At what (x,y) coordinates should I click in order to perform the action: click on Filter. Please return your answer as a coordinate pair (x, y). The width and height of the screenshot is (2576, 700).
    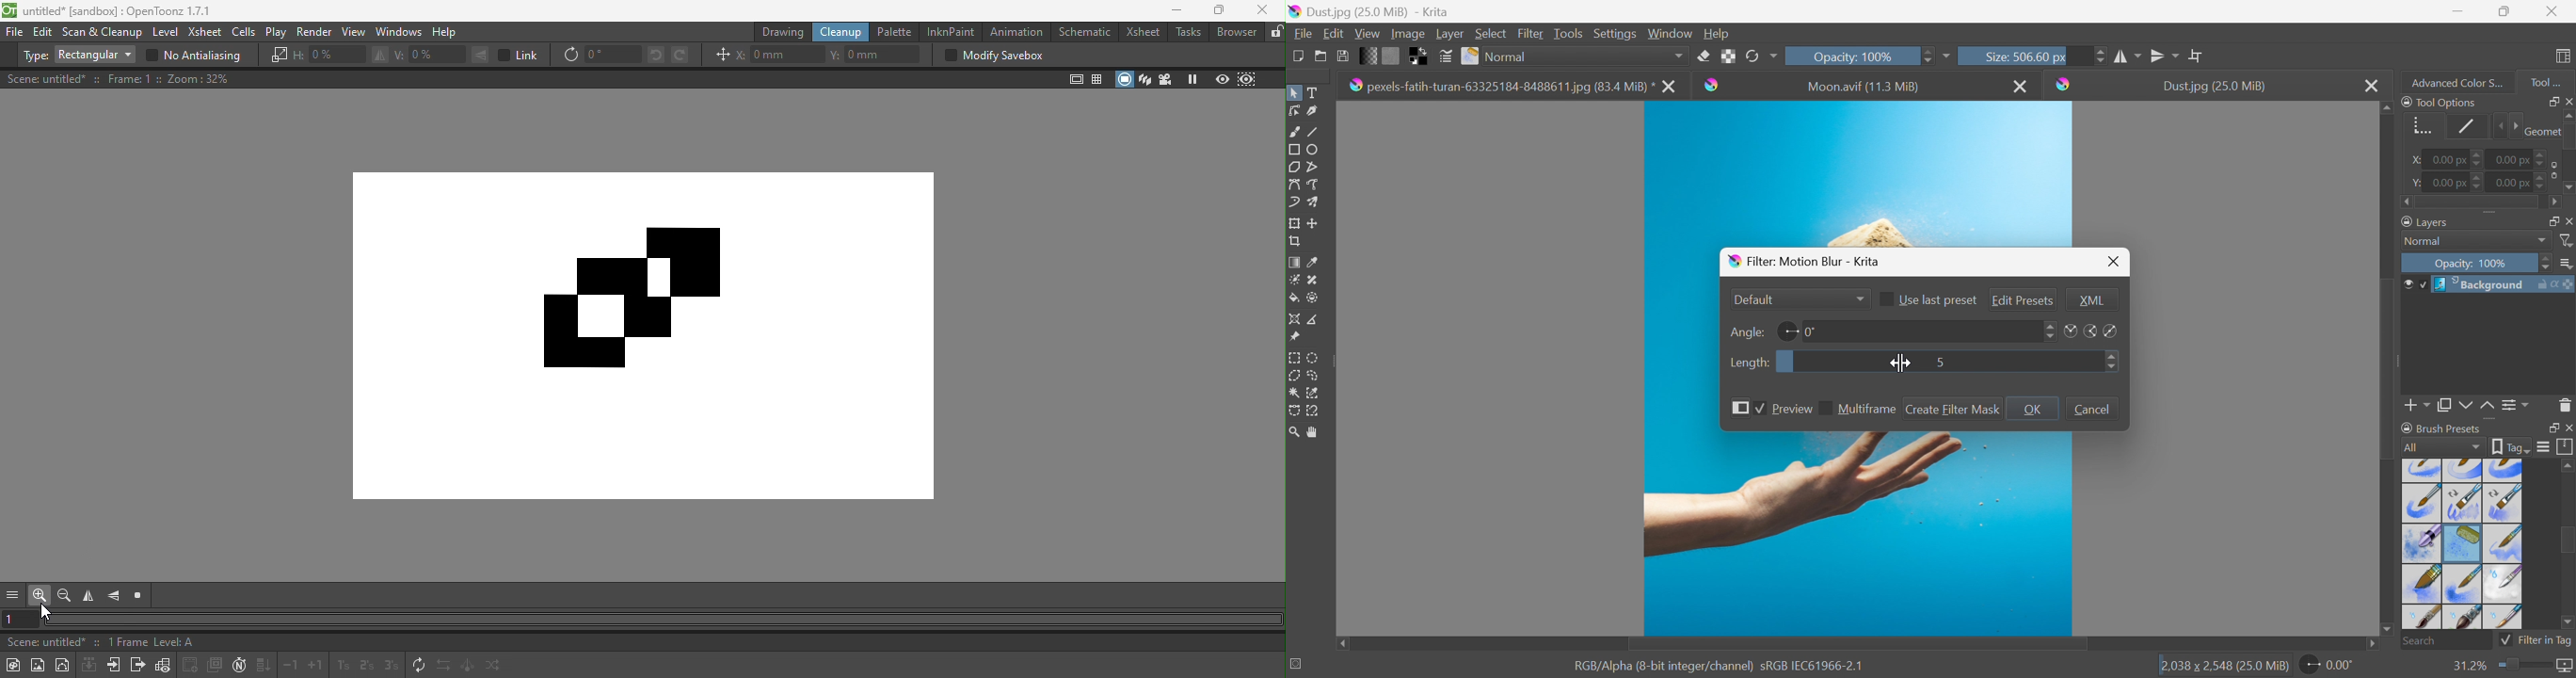
    Looking at the image, I should click on (2568, 241).